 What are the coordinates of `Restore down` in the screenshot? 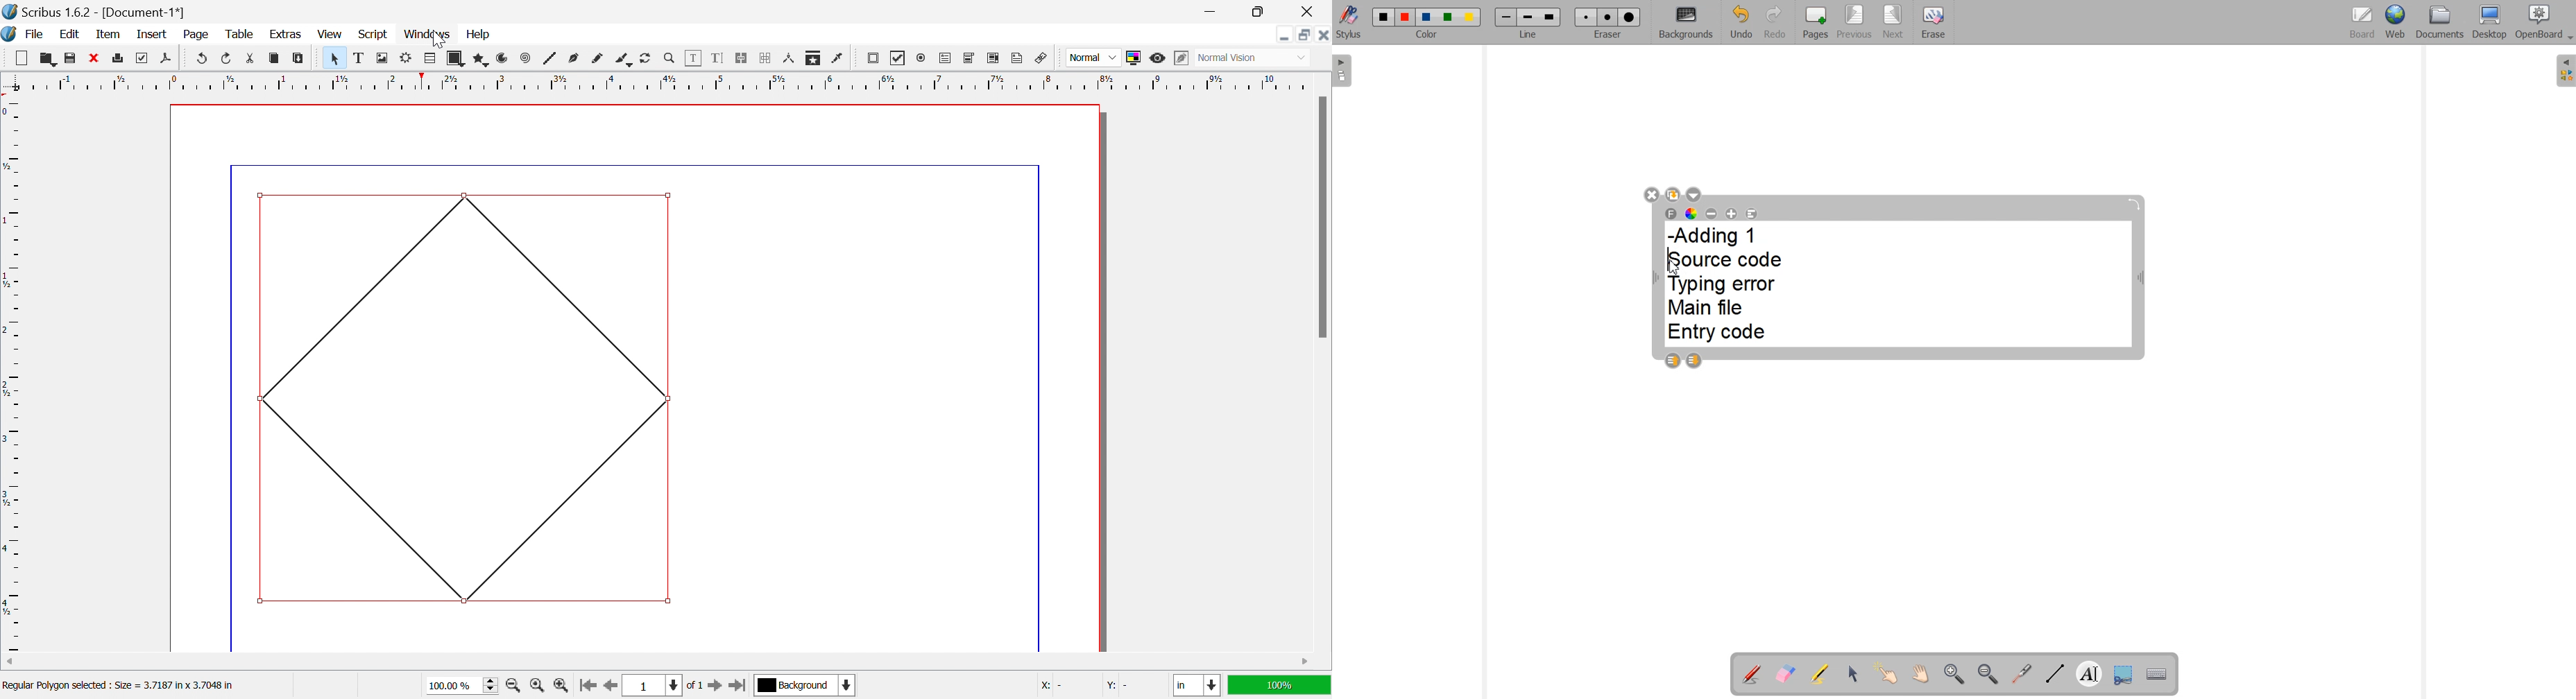 It's located at (1305, 35).